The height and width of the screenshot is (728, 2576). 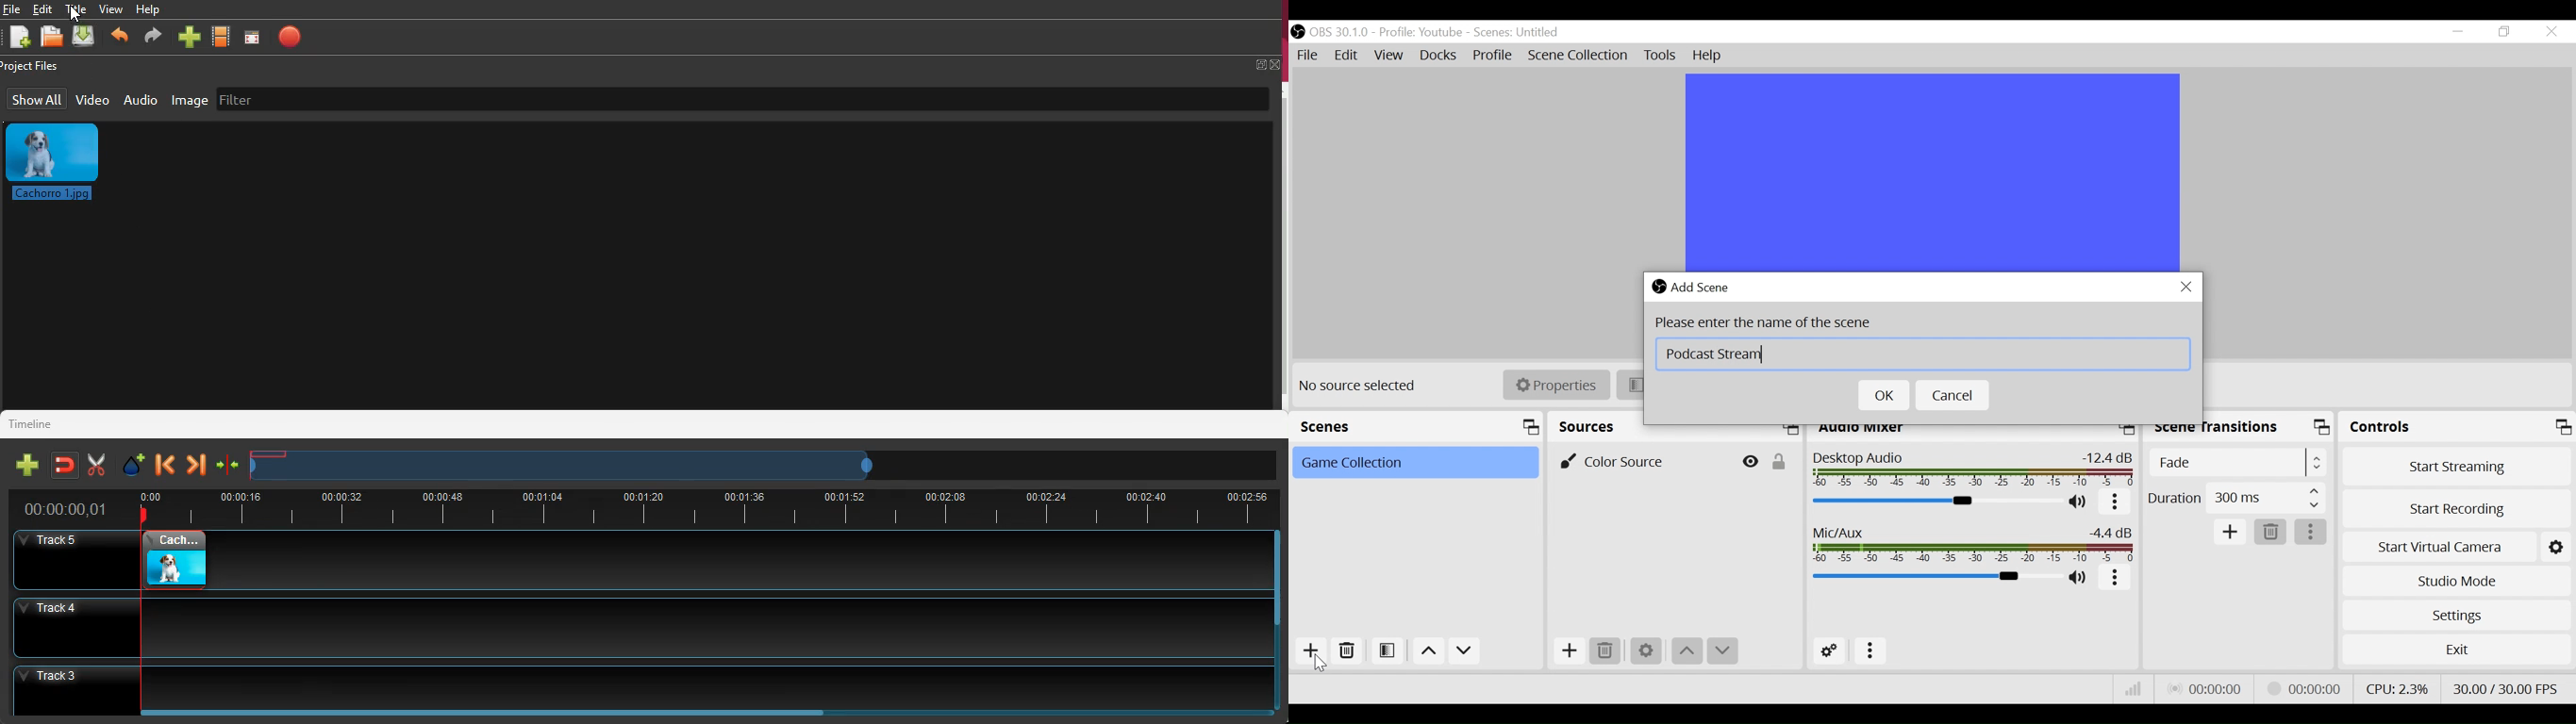 I want to click on Cancel, so click(x=1954, y=396).